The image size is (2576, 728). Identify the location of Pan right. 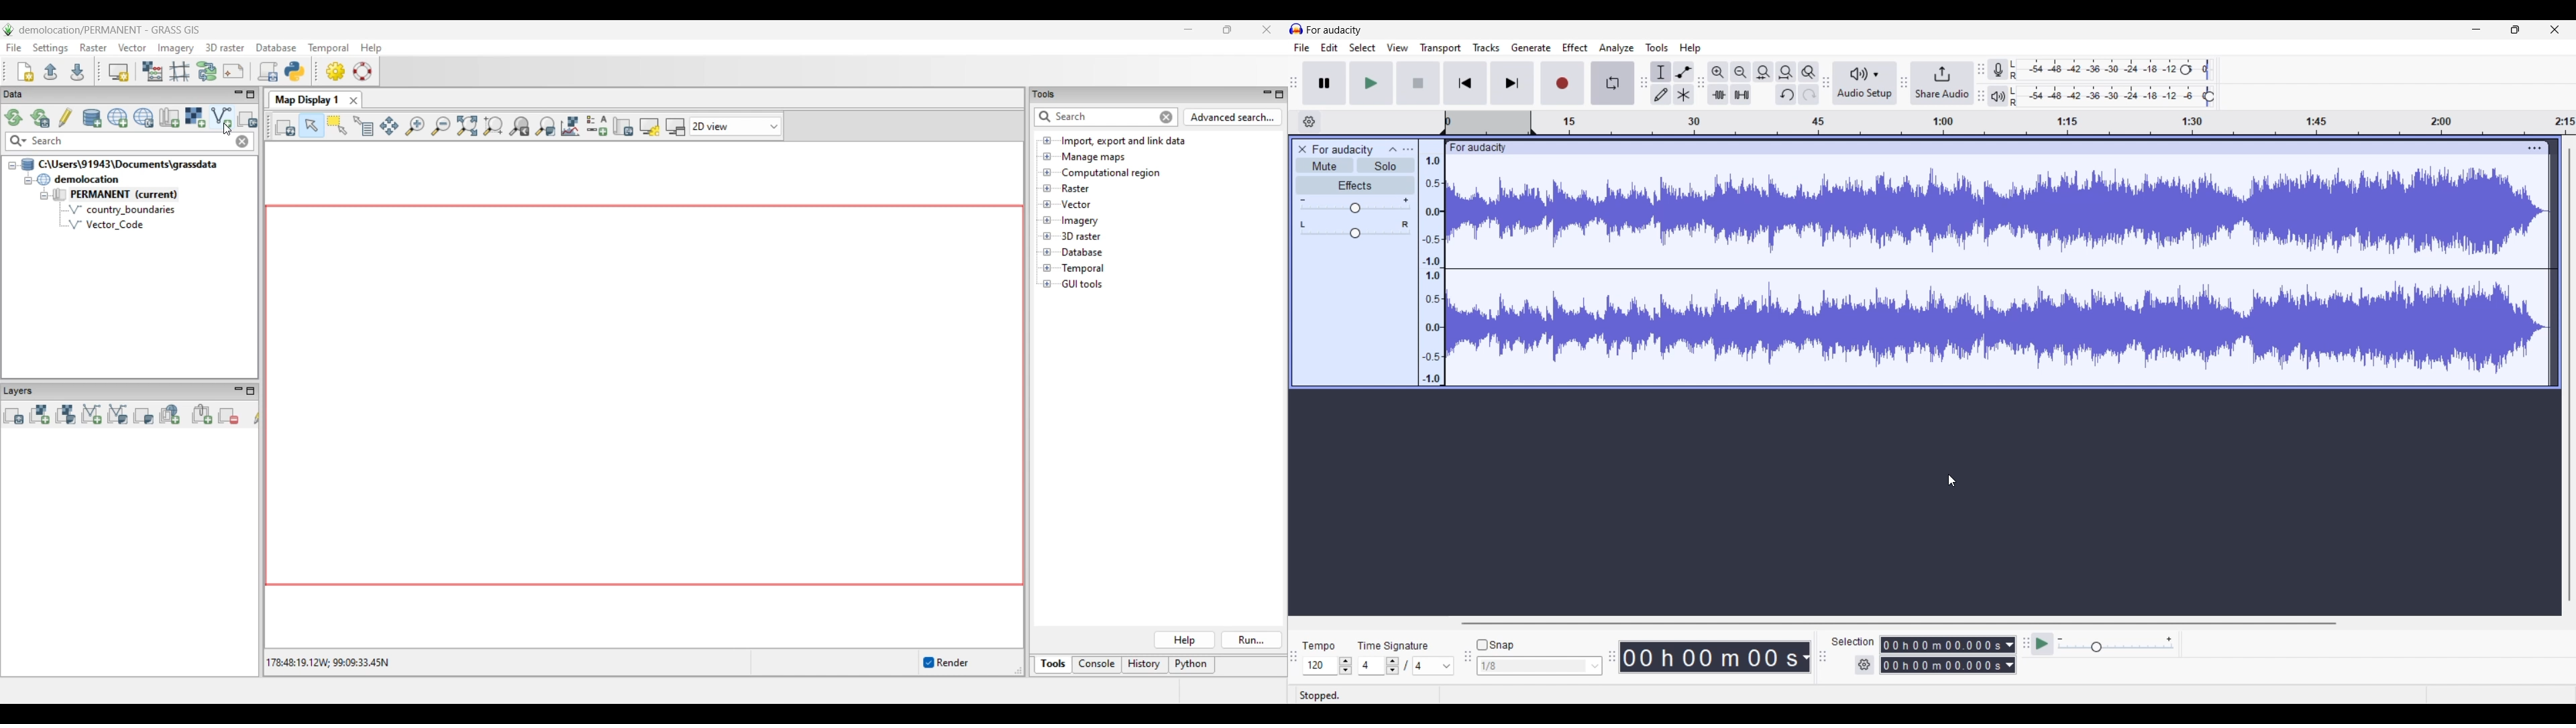
(1405, 225).